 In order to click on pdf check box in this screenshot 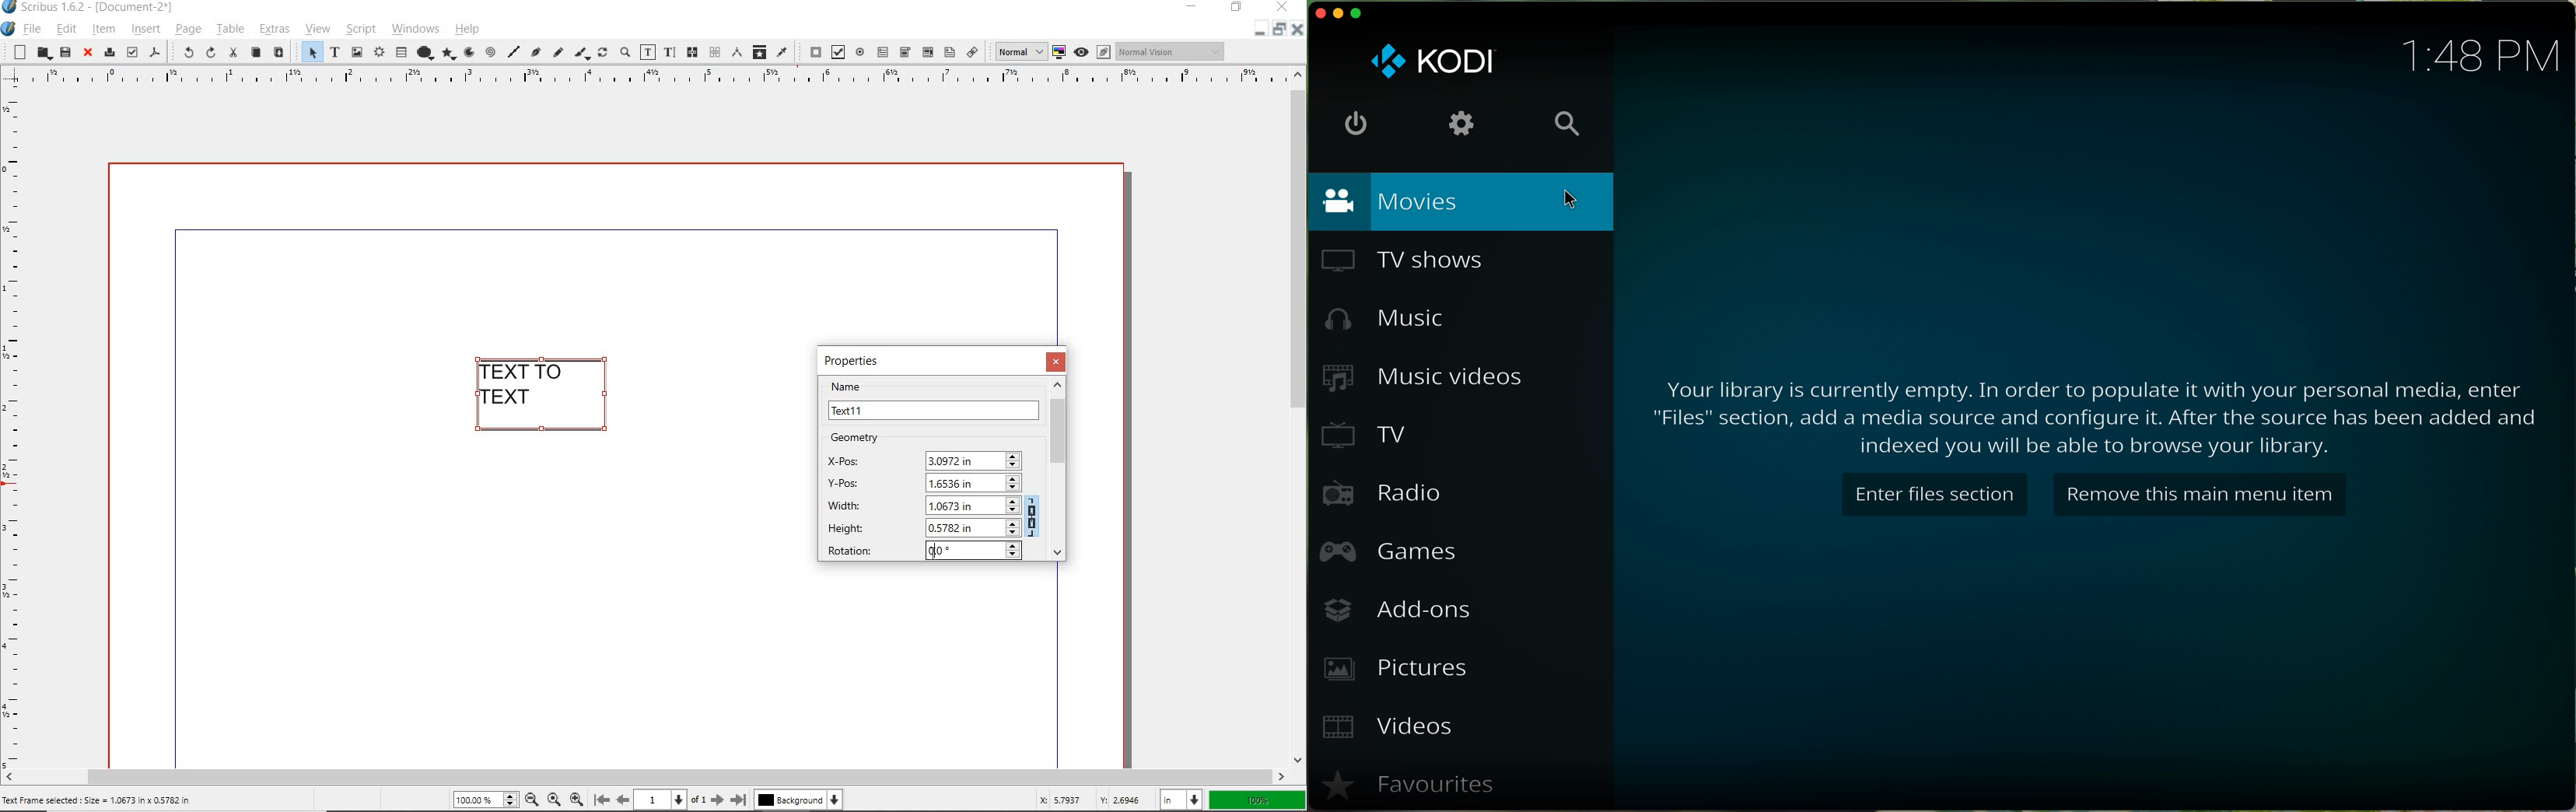, I will do `click(838, 51)`.